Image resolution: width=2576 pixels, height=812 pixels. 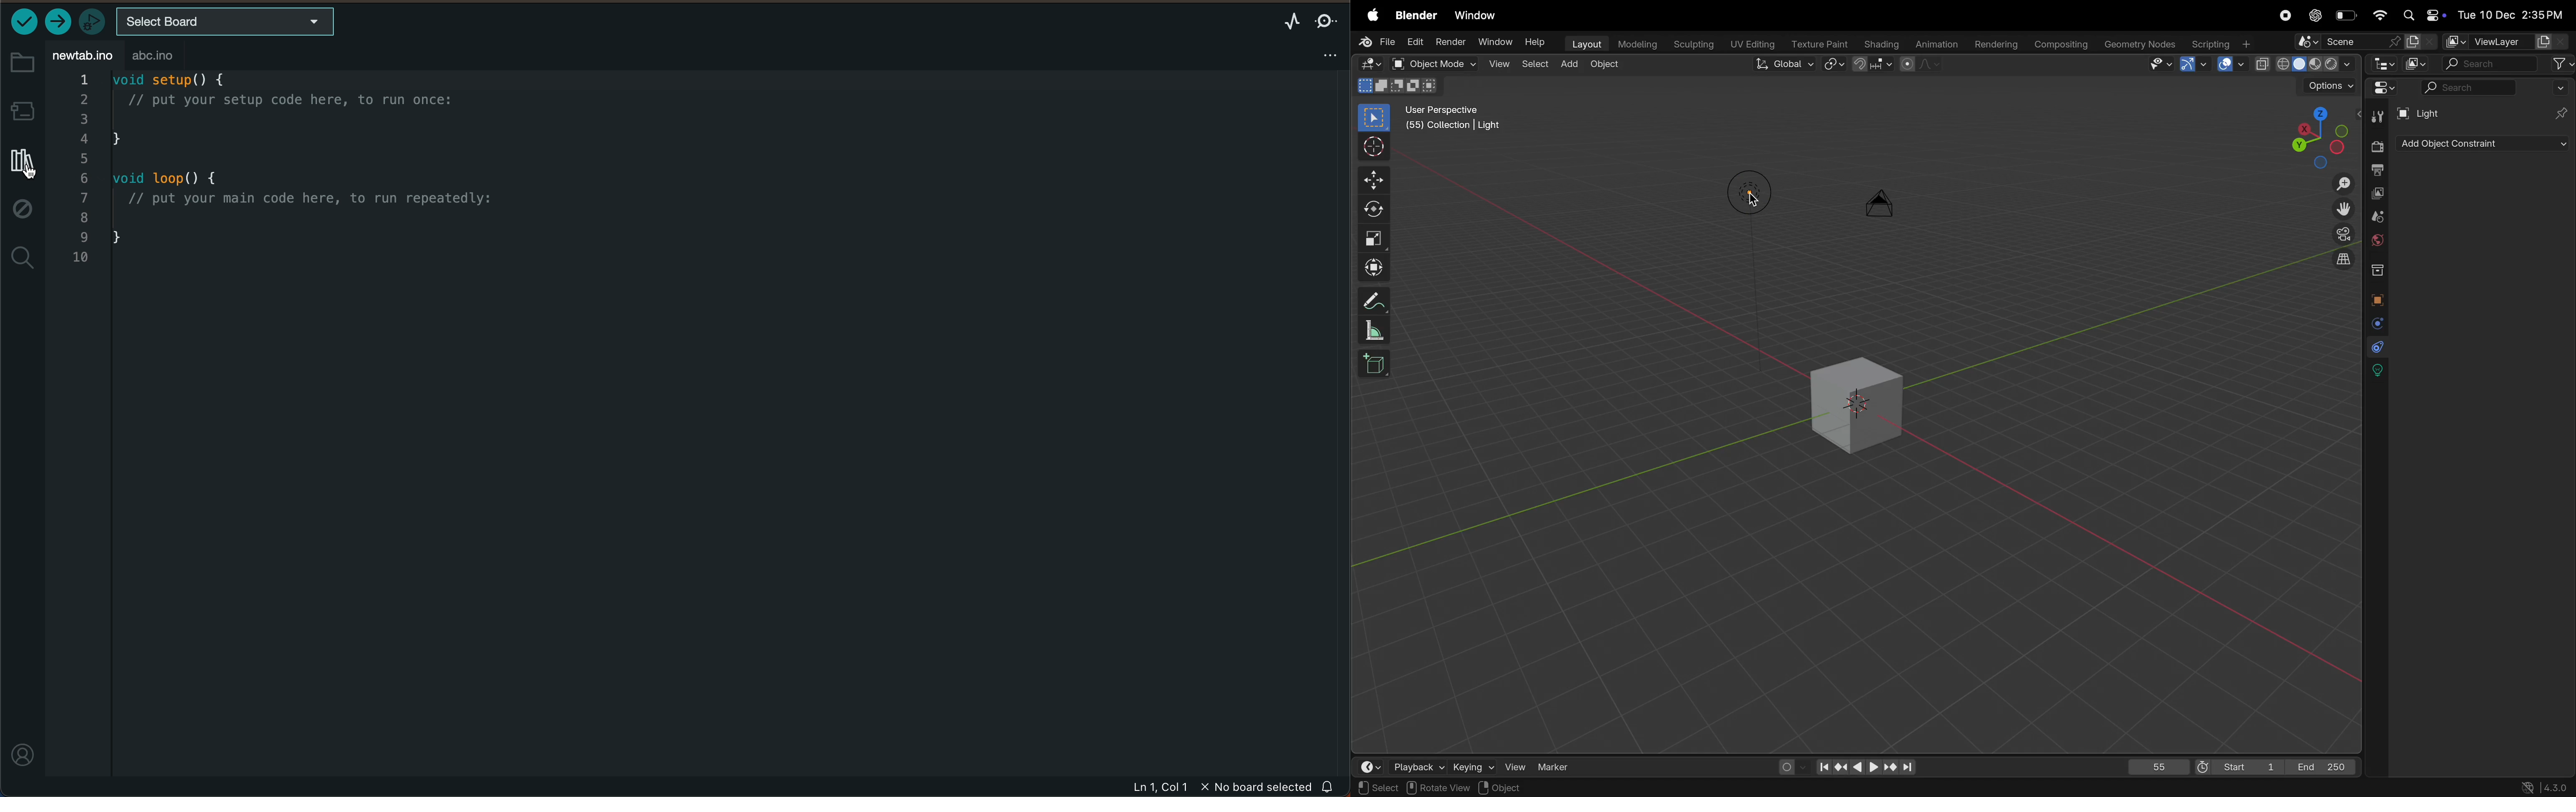 What do you see at coordinates (1329, 786) in the screenshot?
I see `notification` at bounding box center [1329, 786].